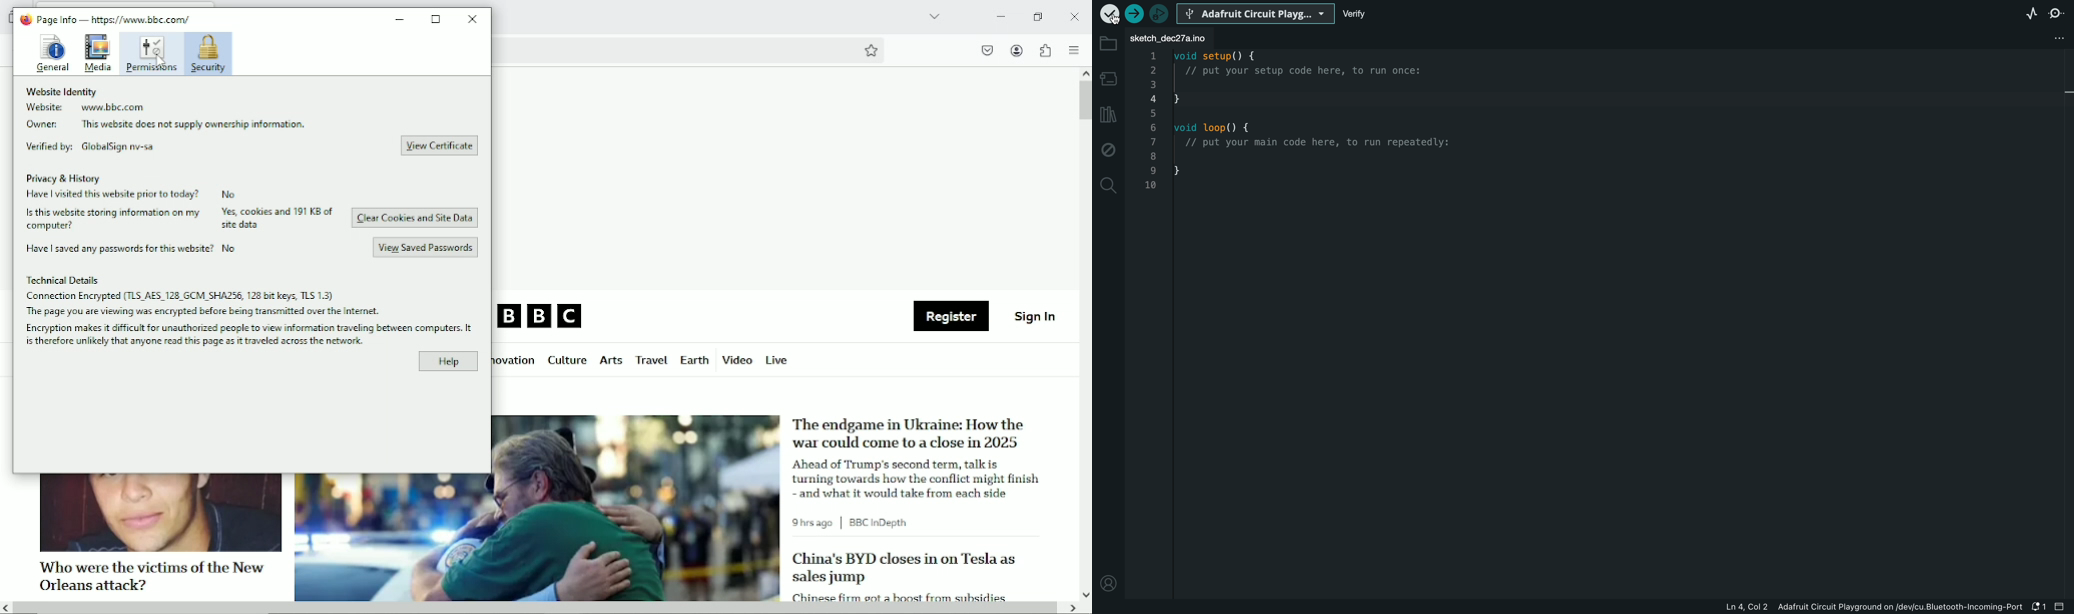 The width and height of the screenshot is (2100, 616). Describe the element at coordinates (437, 19) in the screenshot. I see `resize` at that location.